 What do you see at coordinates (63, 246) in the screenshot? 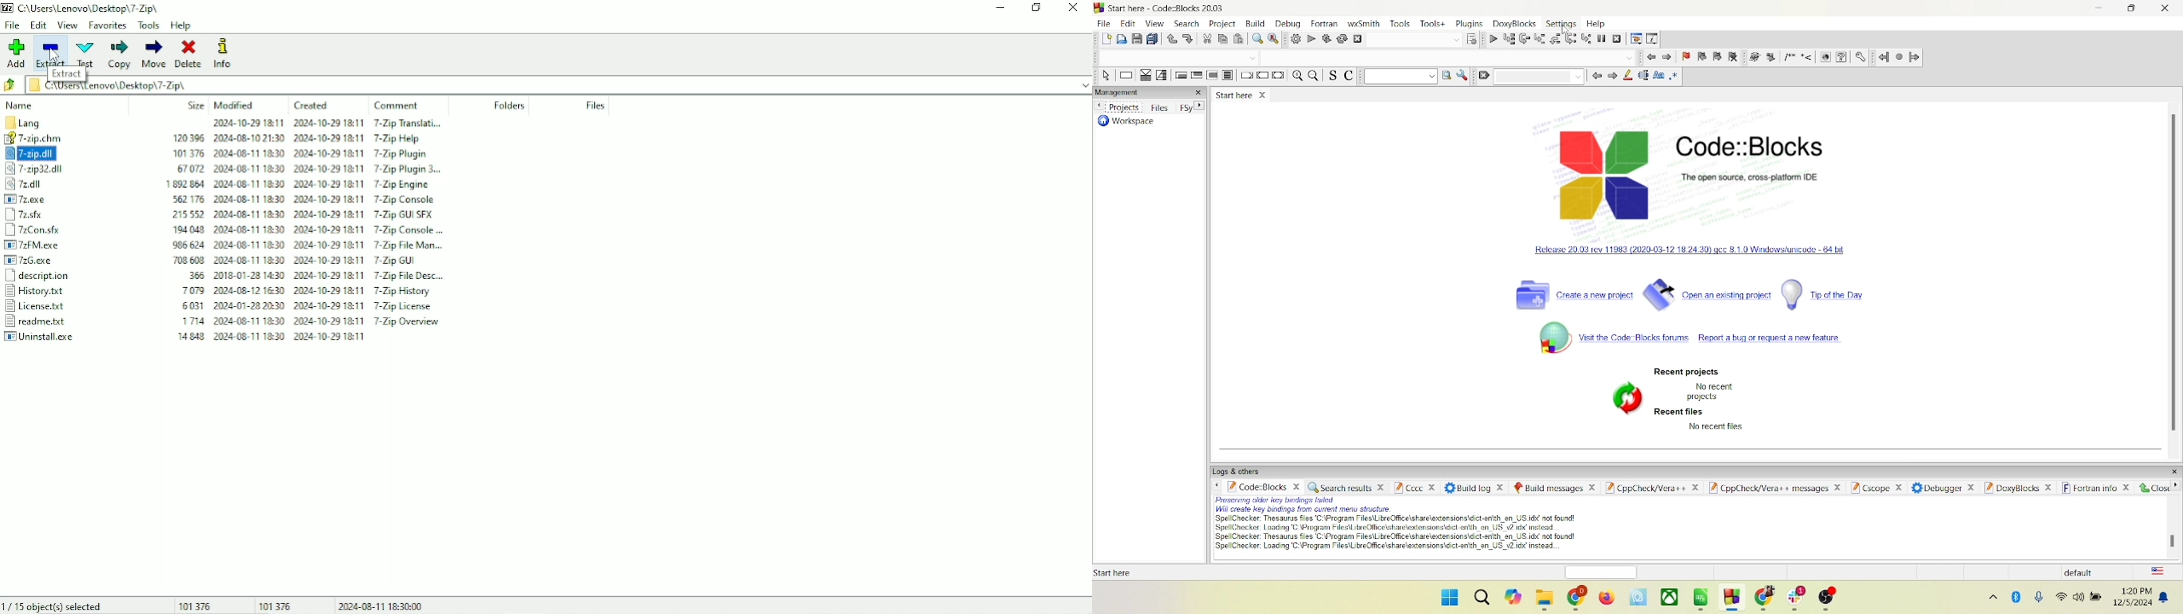
I see `7zFM.exe` at bounding box center [63, 246].